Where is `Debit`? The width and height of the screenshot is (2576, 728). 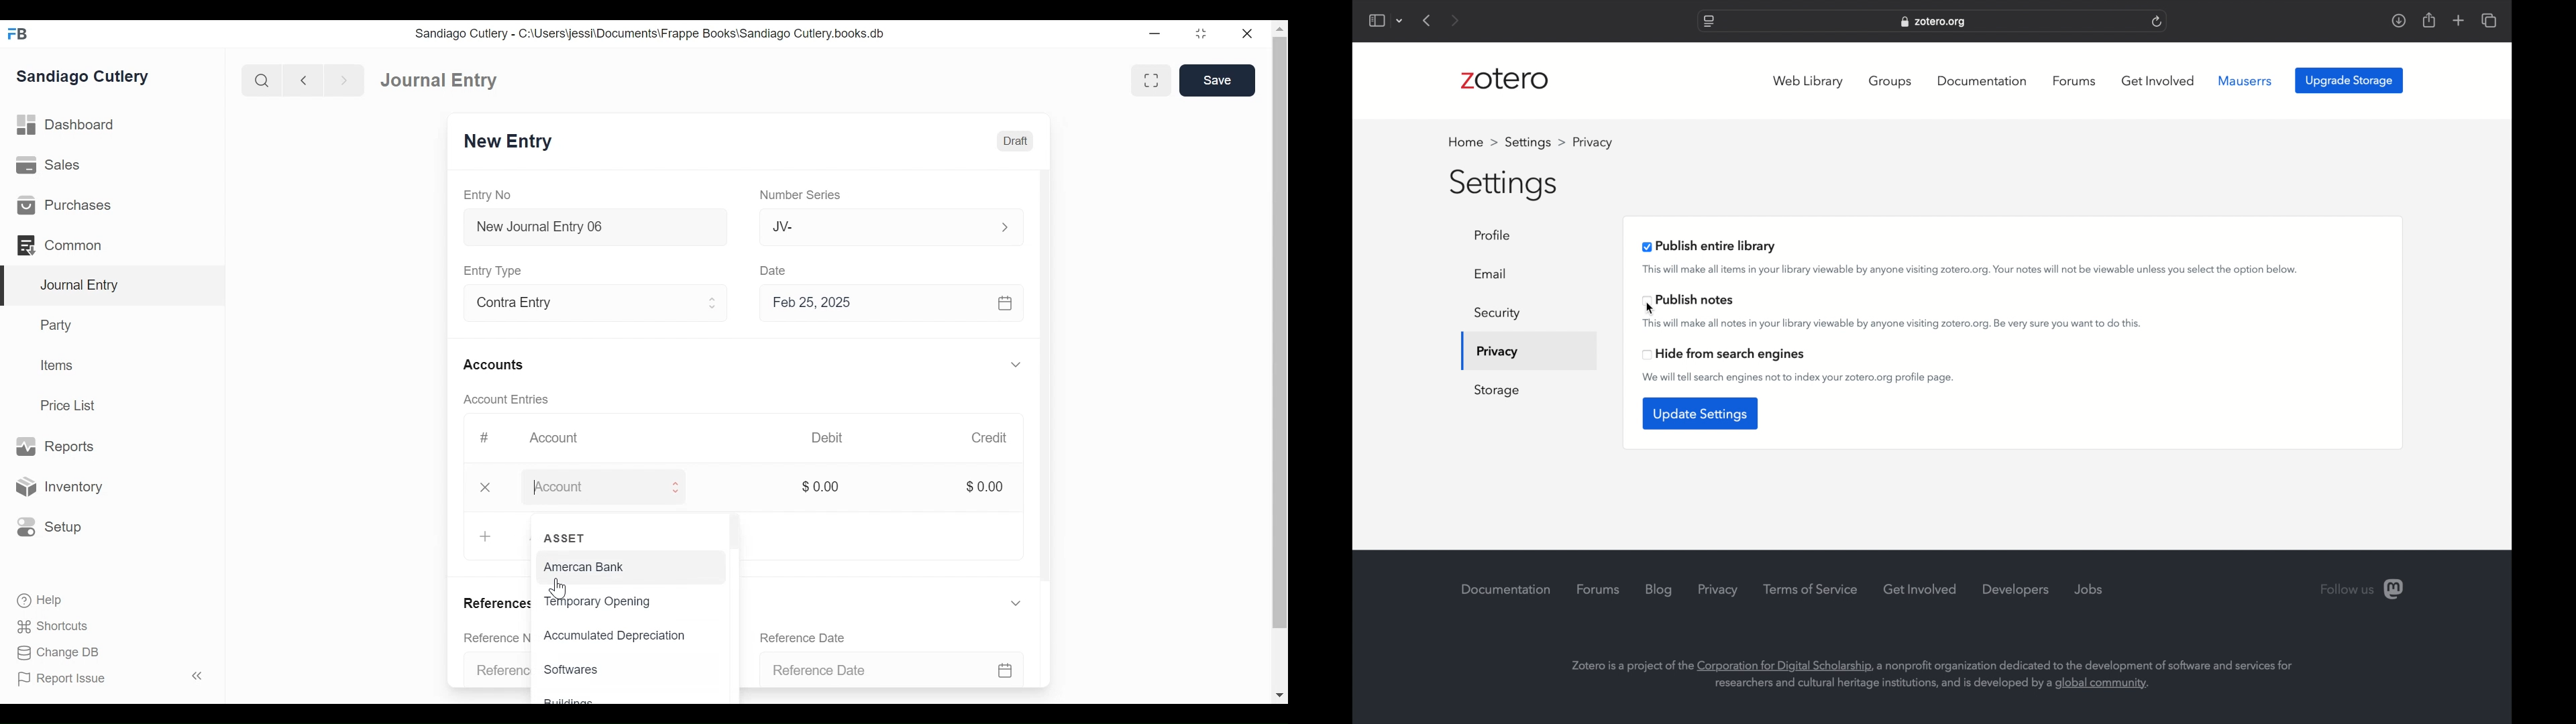
Debit is located at coordinates (828, 438).